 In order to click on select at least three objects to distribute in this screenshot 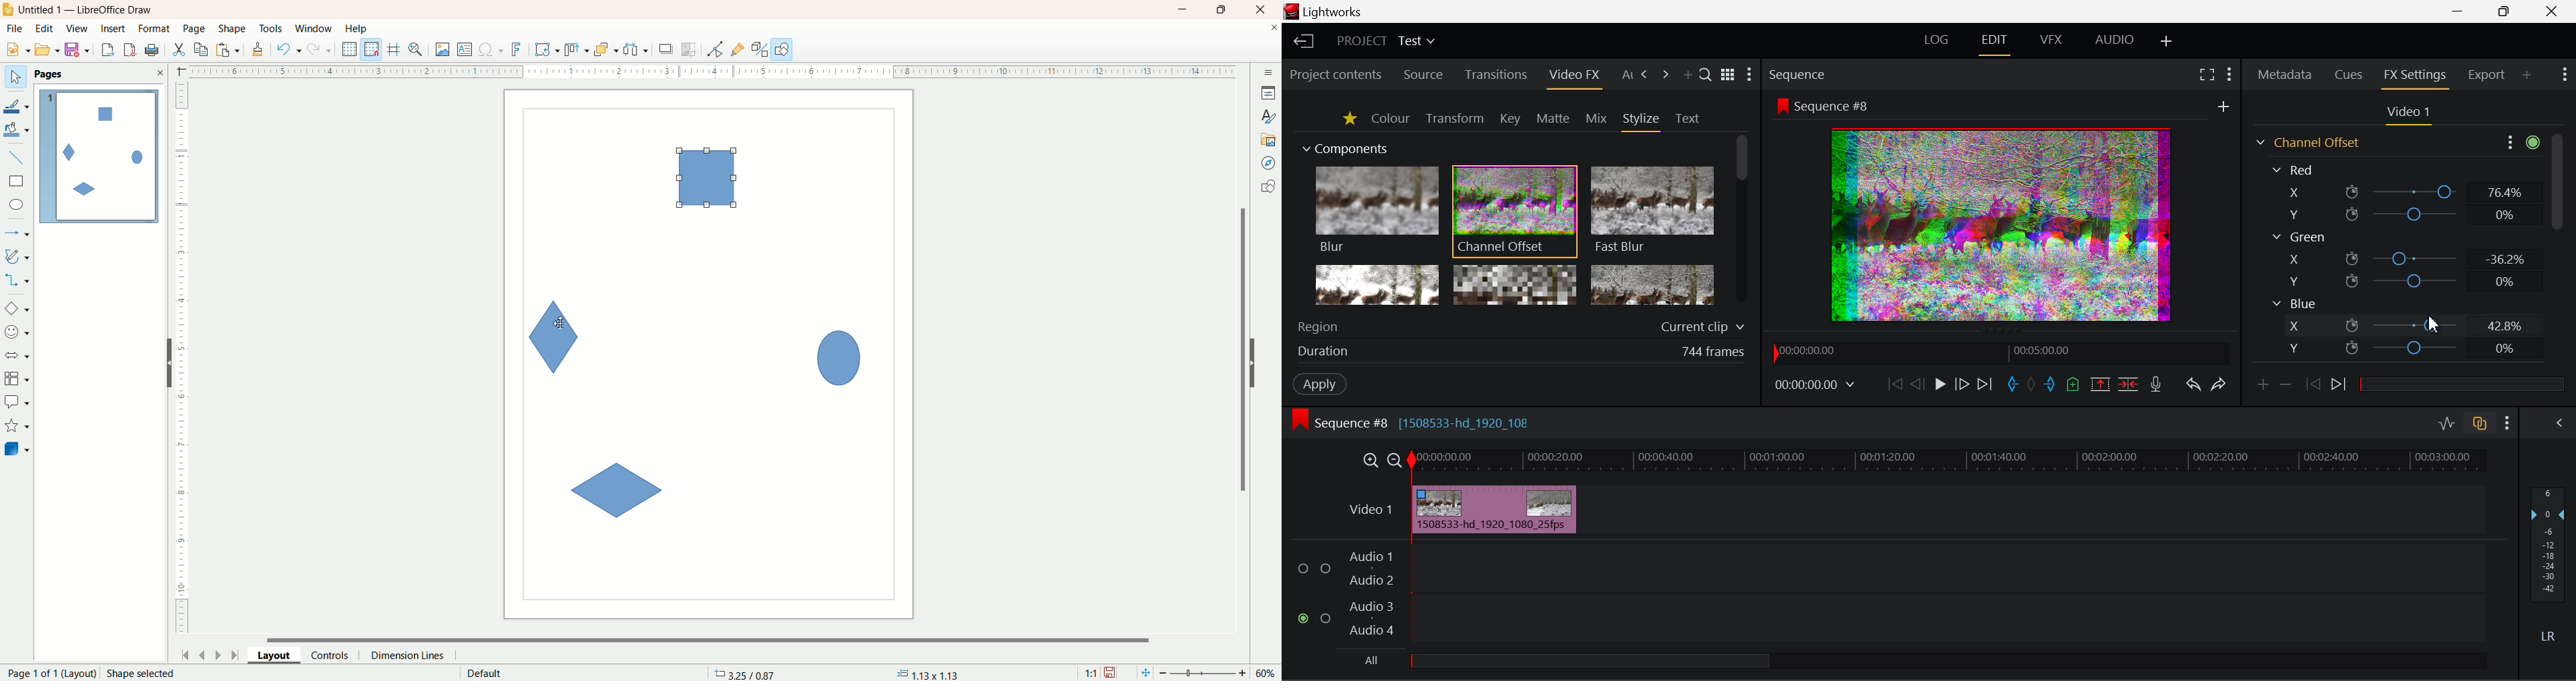, I will do `click(637, 49)`.